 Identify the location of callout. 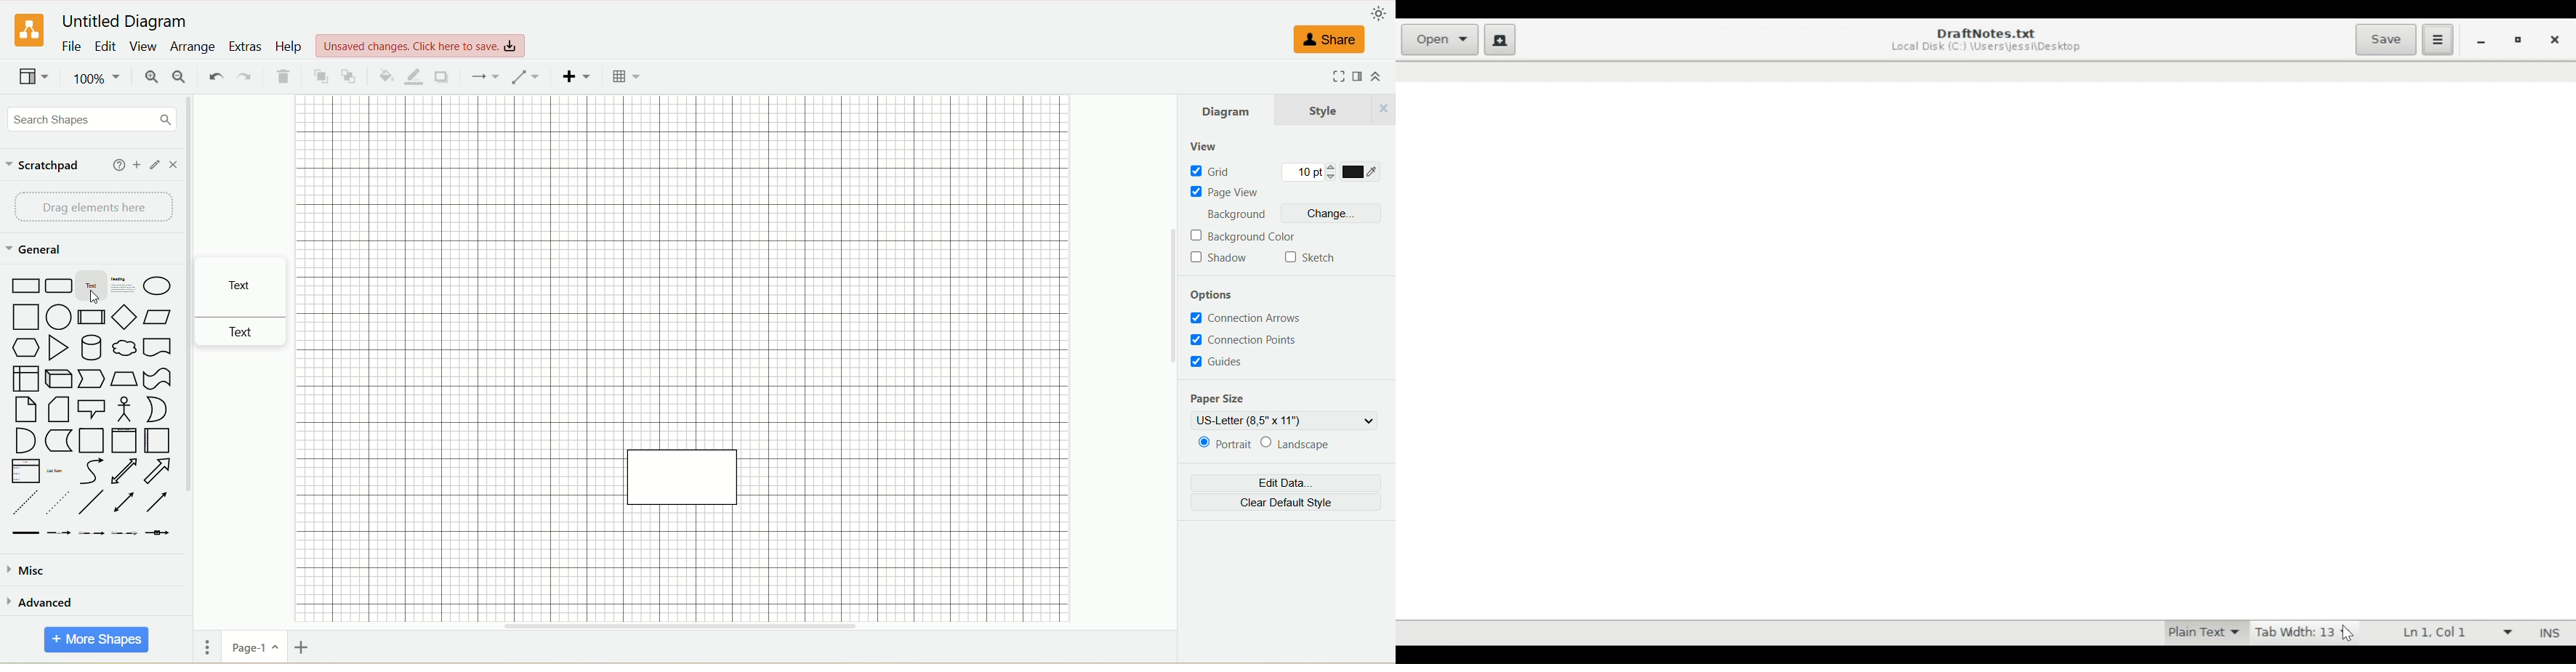
(94, 408).